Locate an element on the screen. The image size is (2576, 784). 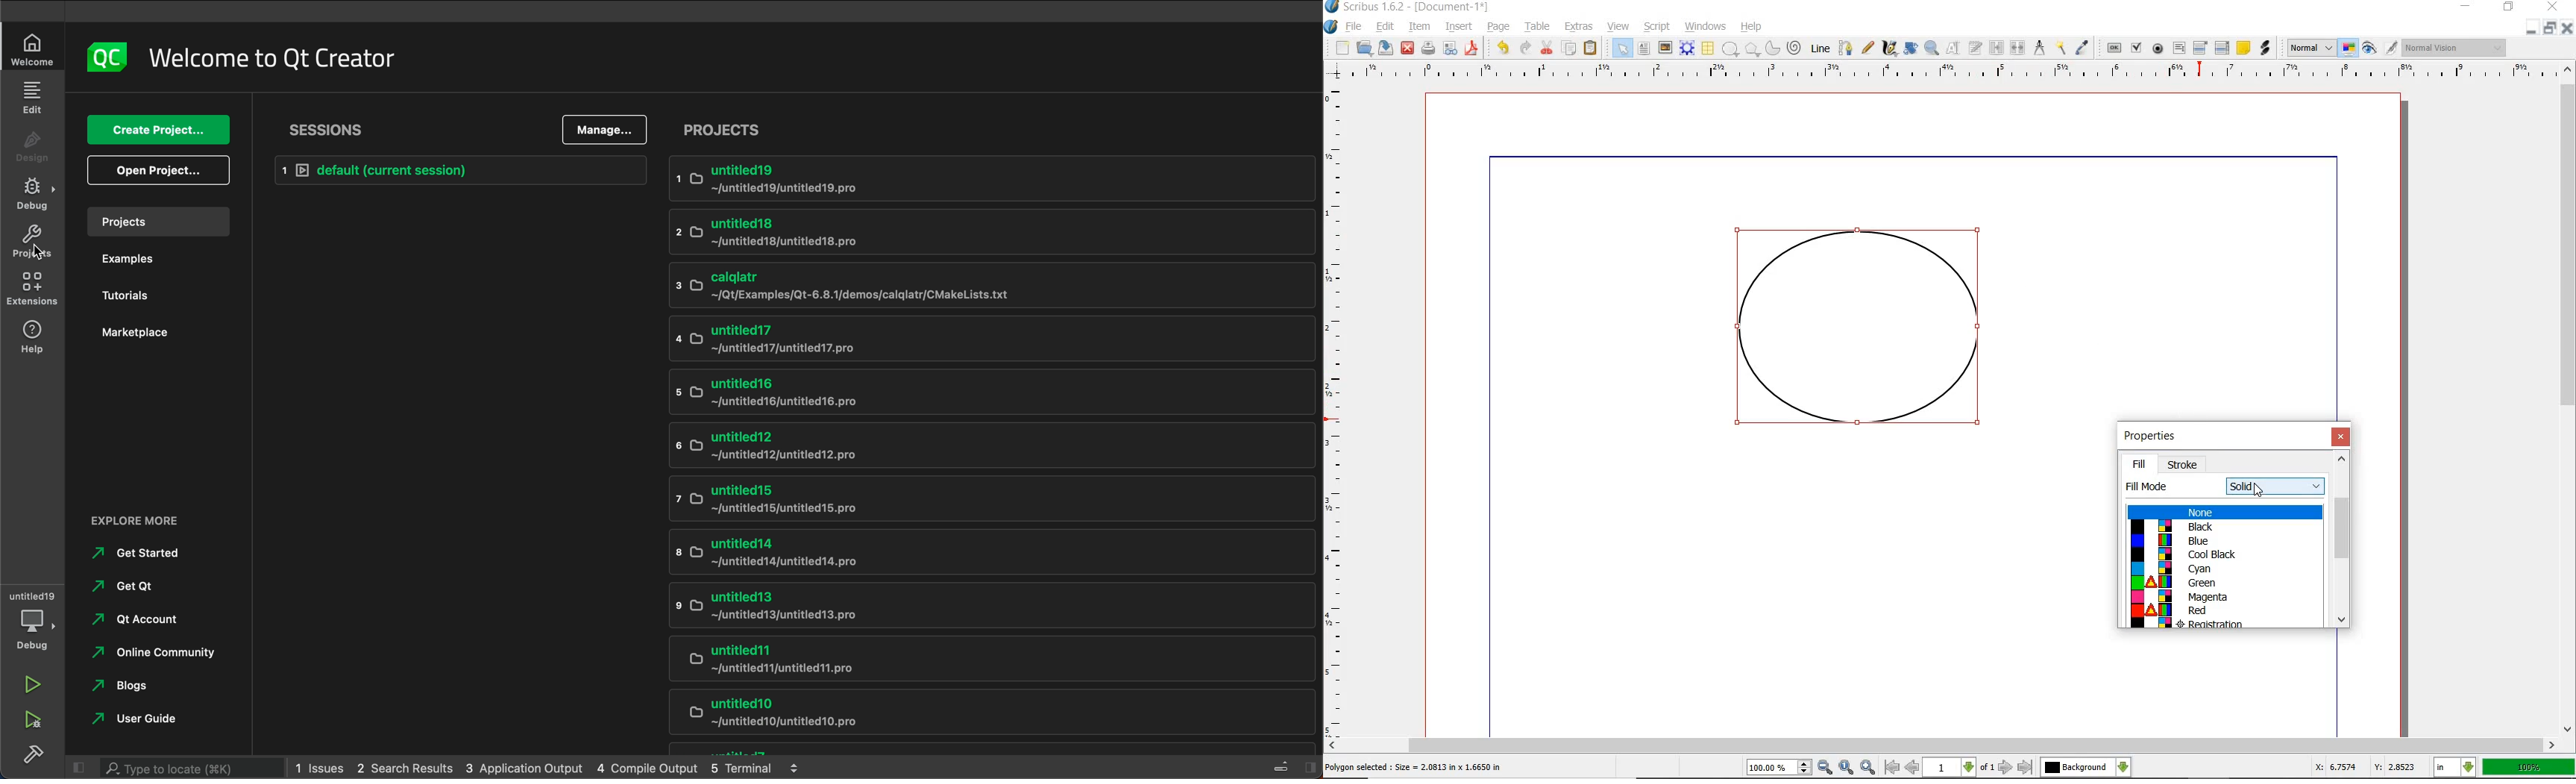
zoom to is located at coordinates (1847, 767).